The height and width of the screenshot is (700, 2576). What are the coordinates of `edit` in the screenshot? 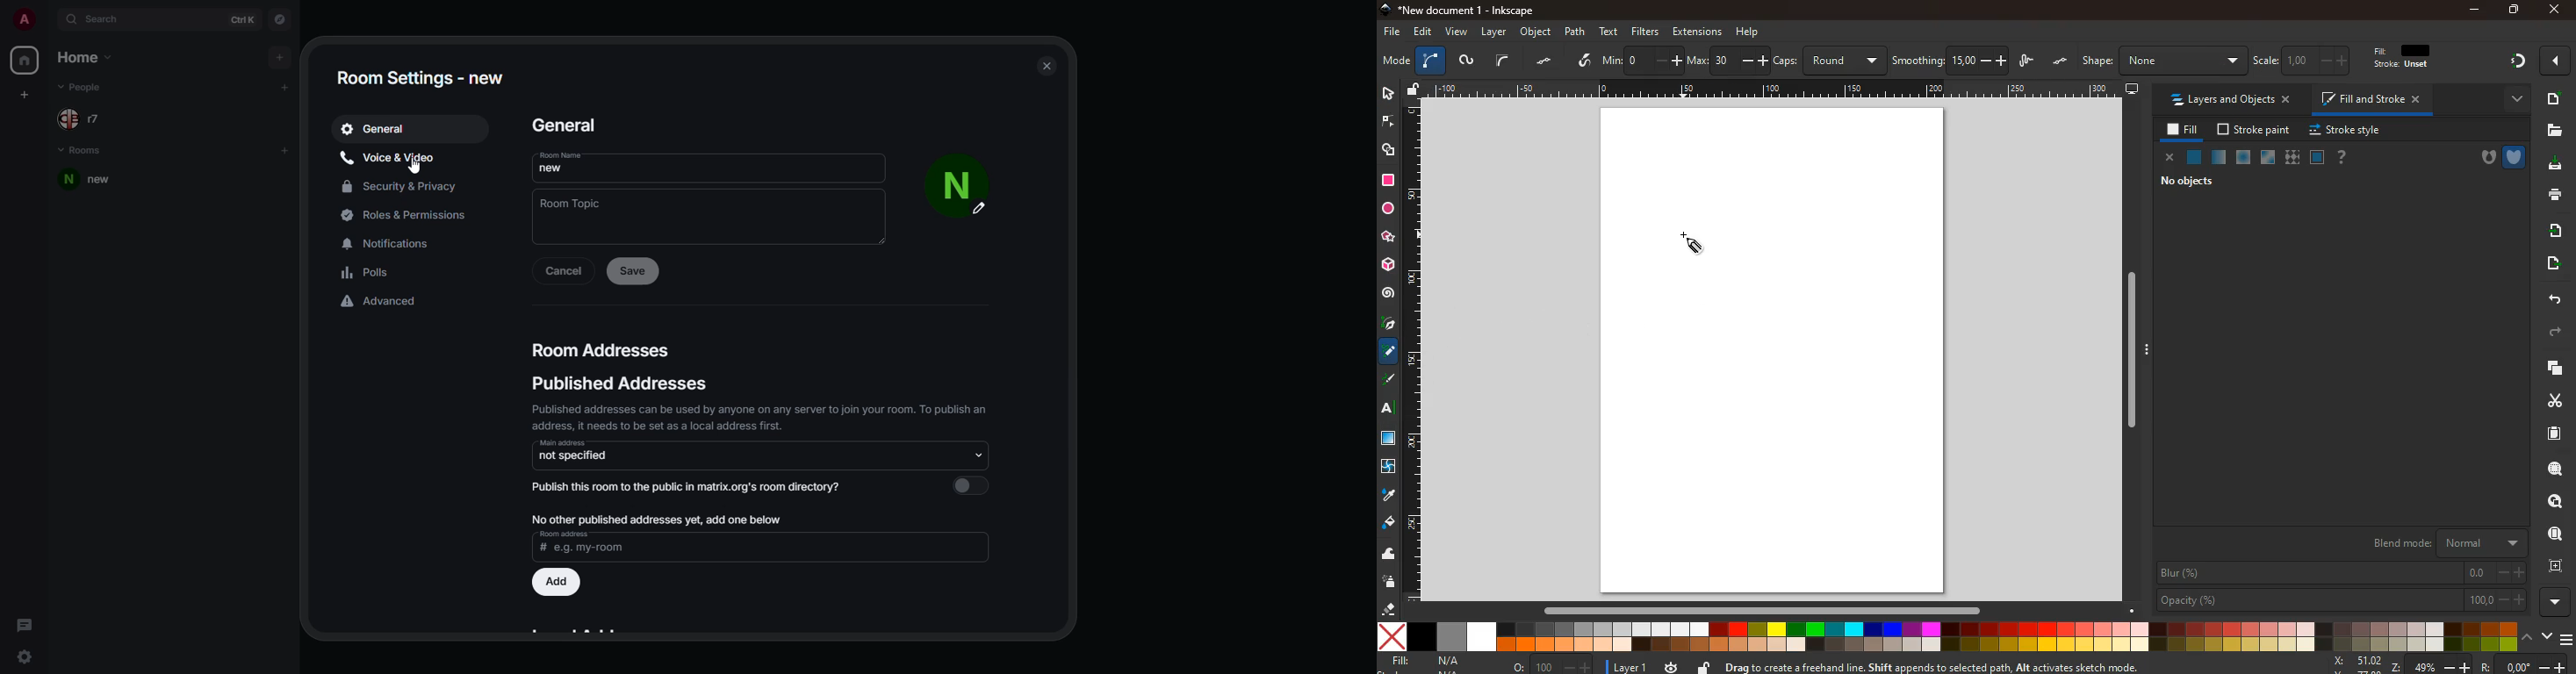 It's located at (2307, 61).